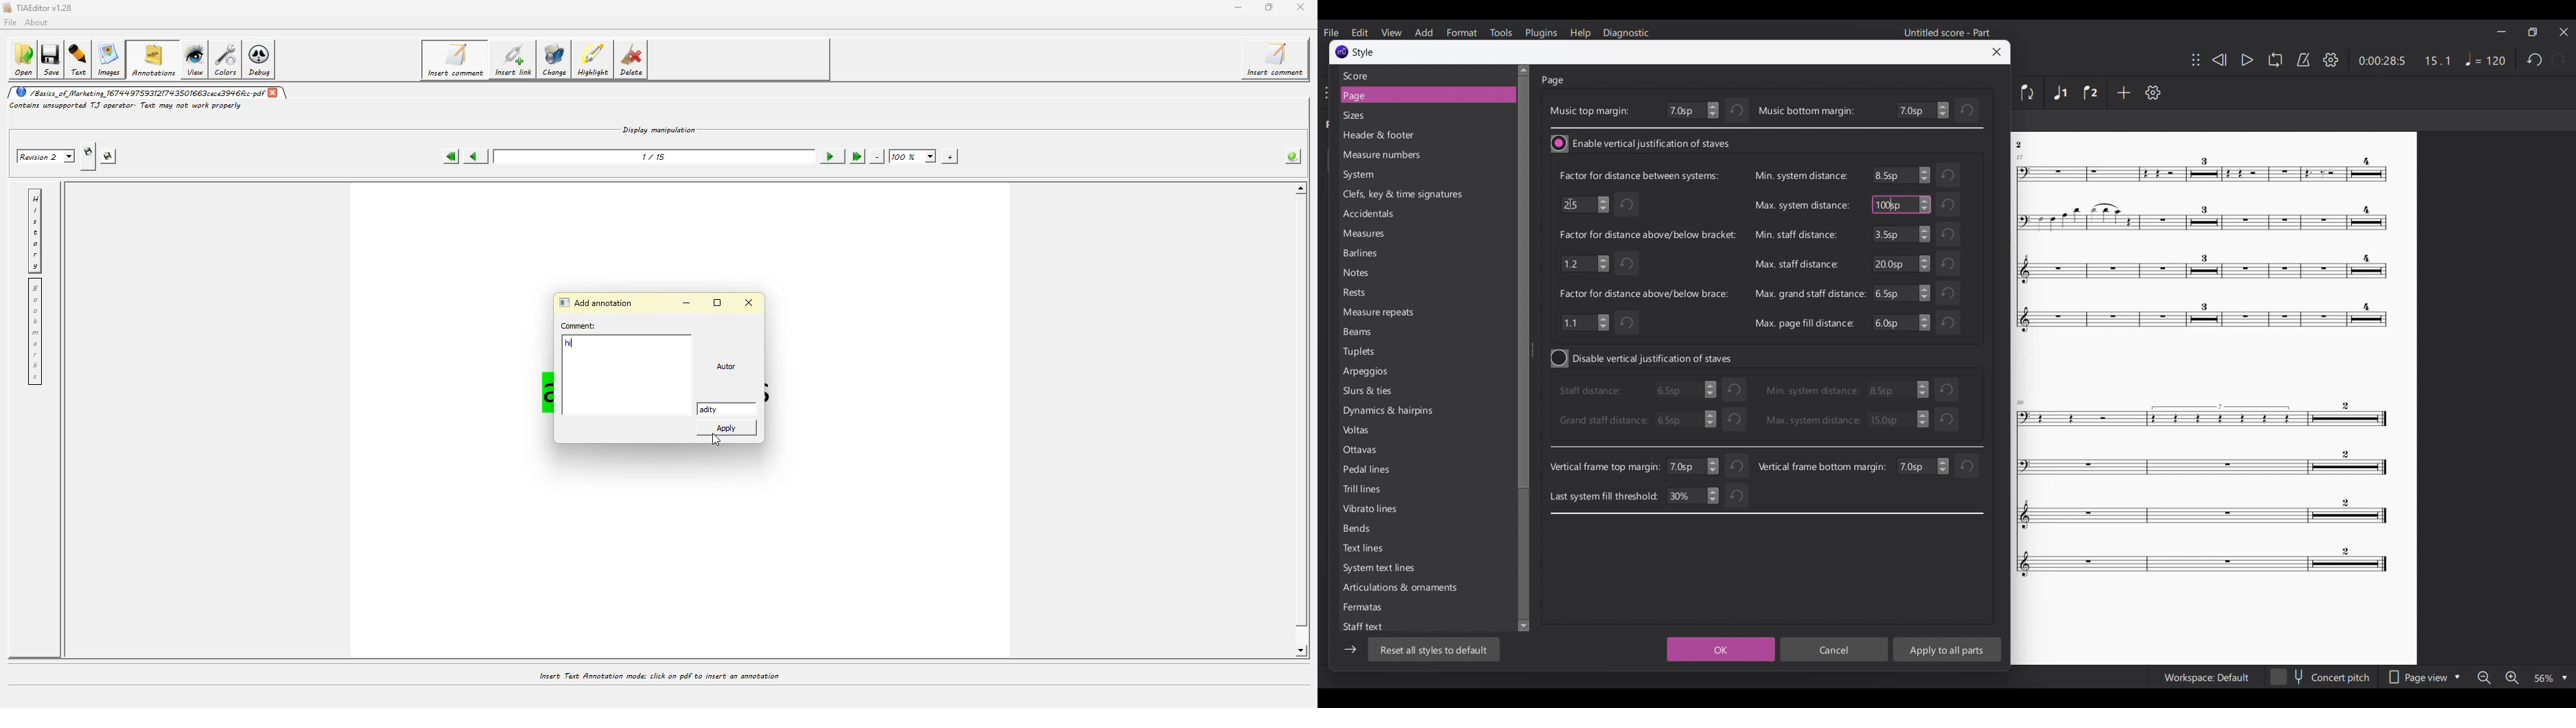 This screenshot has height=728, width=2576. I want to click on Tempo, so click(2485, 59).